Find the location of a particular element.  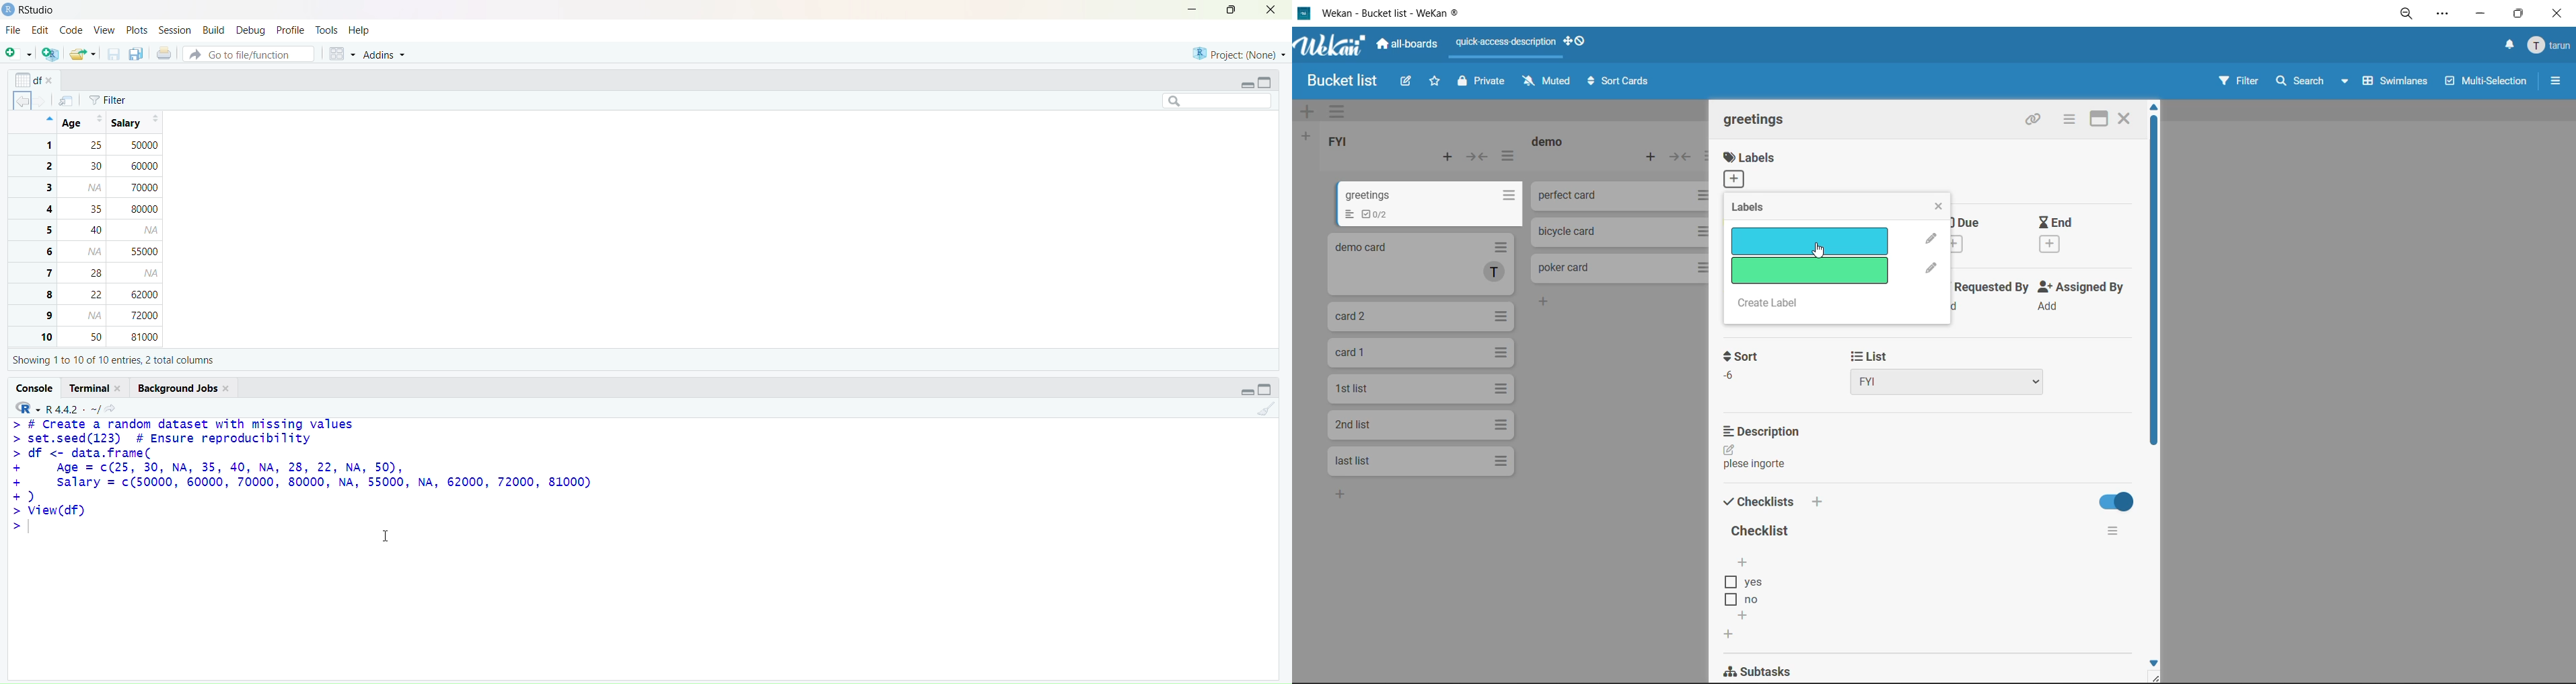

search is located at coordinates (2315, 83).